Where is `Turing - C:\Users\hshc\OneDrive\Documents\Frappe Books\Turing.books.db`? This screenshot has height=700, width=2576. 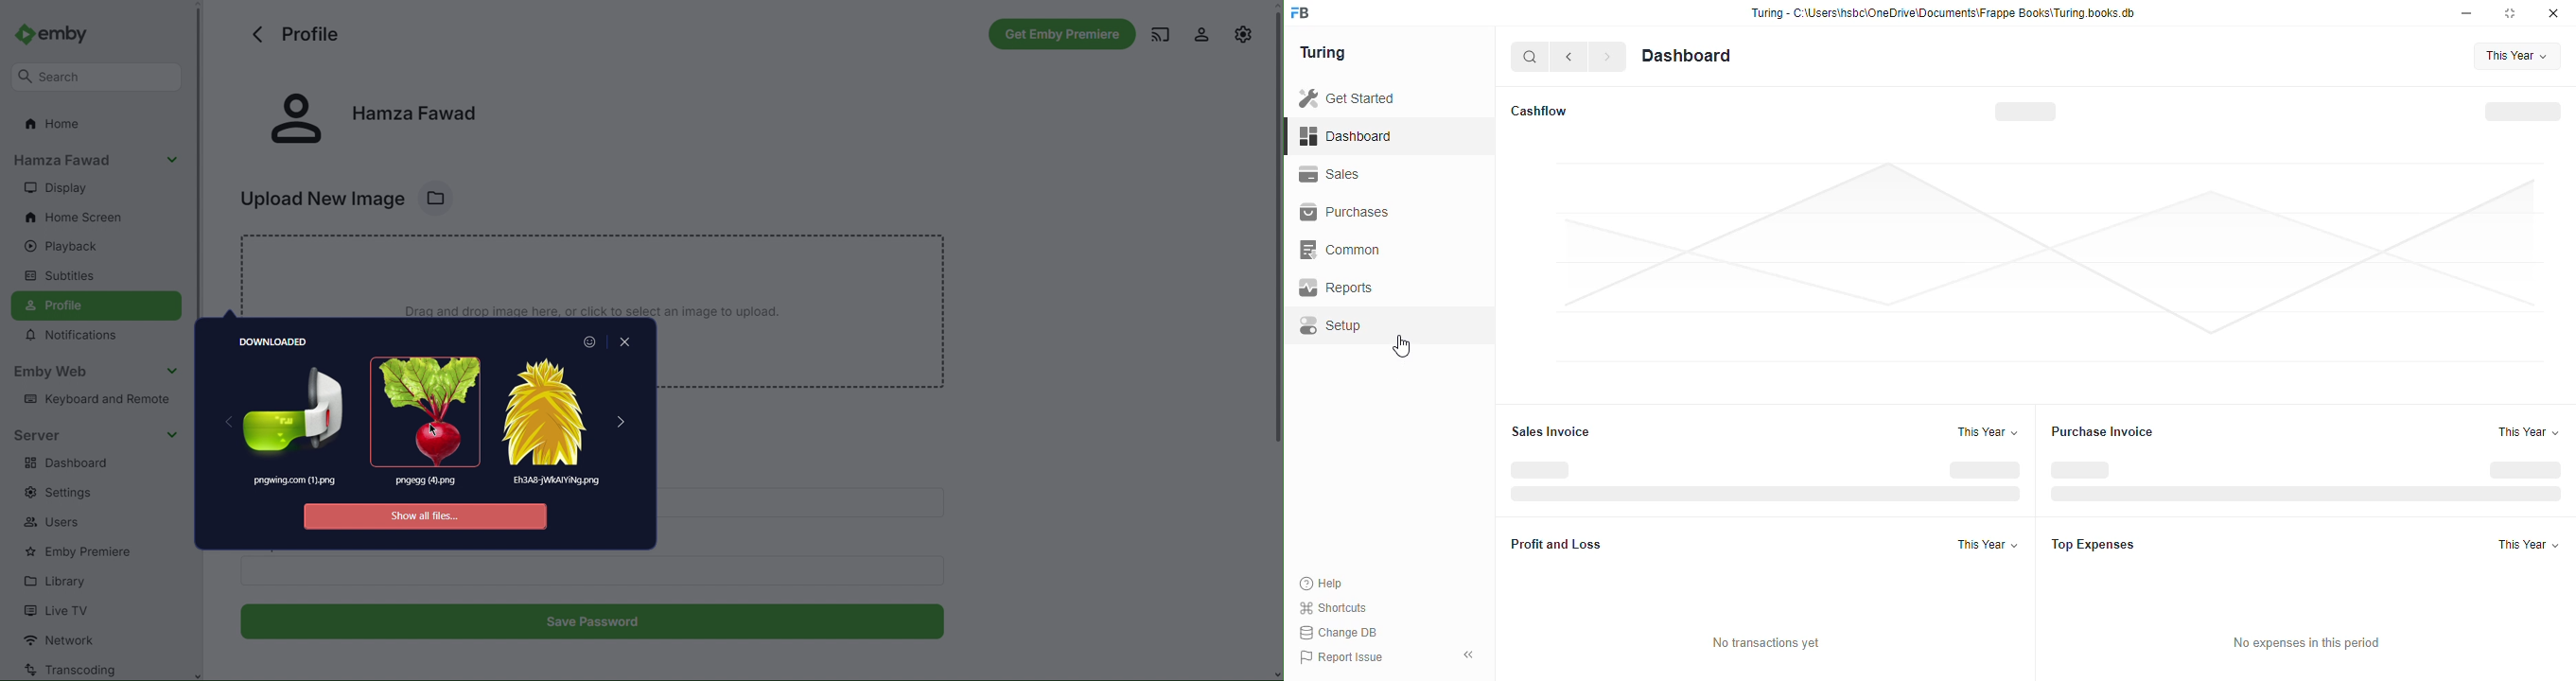
Turing - C:\Users\hshc\OneDrive\Documents\Frappe Books\Turing.books.db is located at coordinates (1945, 13).